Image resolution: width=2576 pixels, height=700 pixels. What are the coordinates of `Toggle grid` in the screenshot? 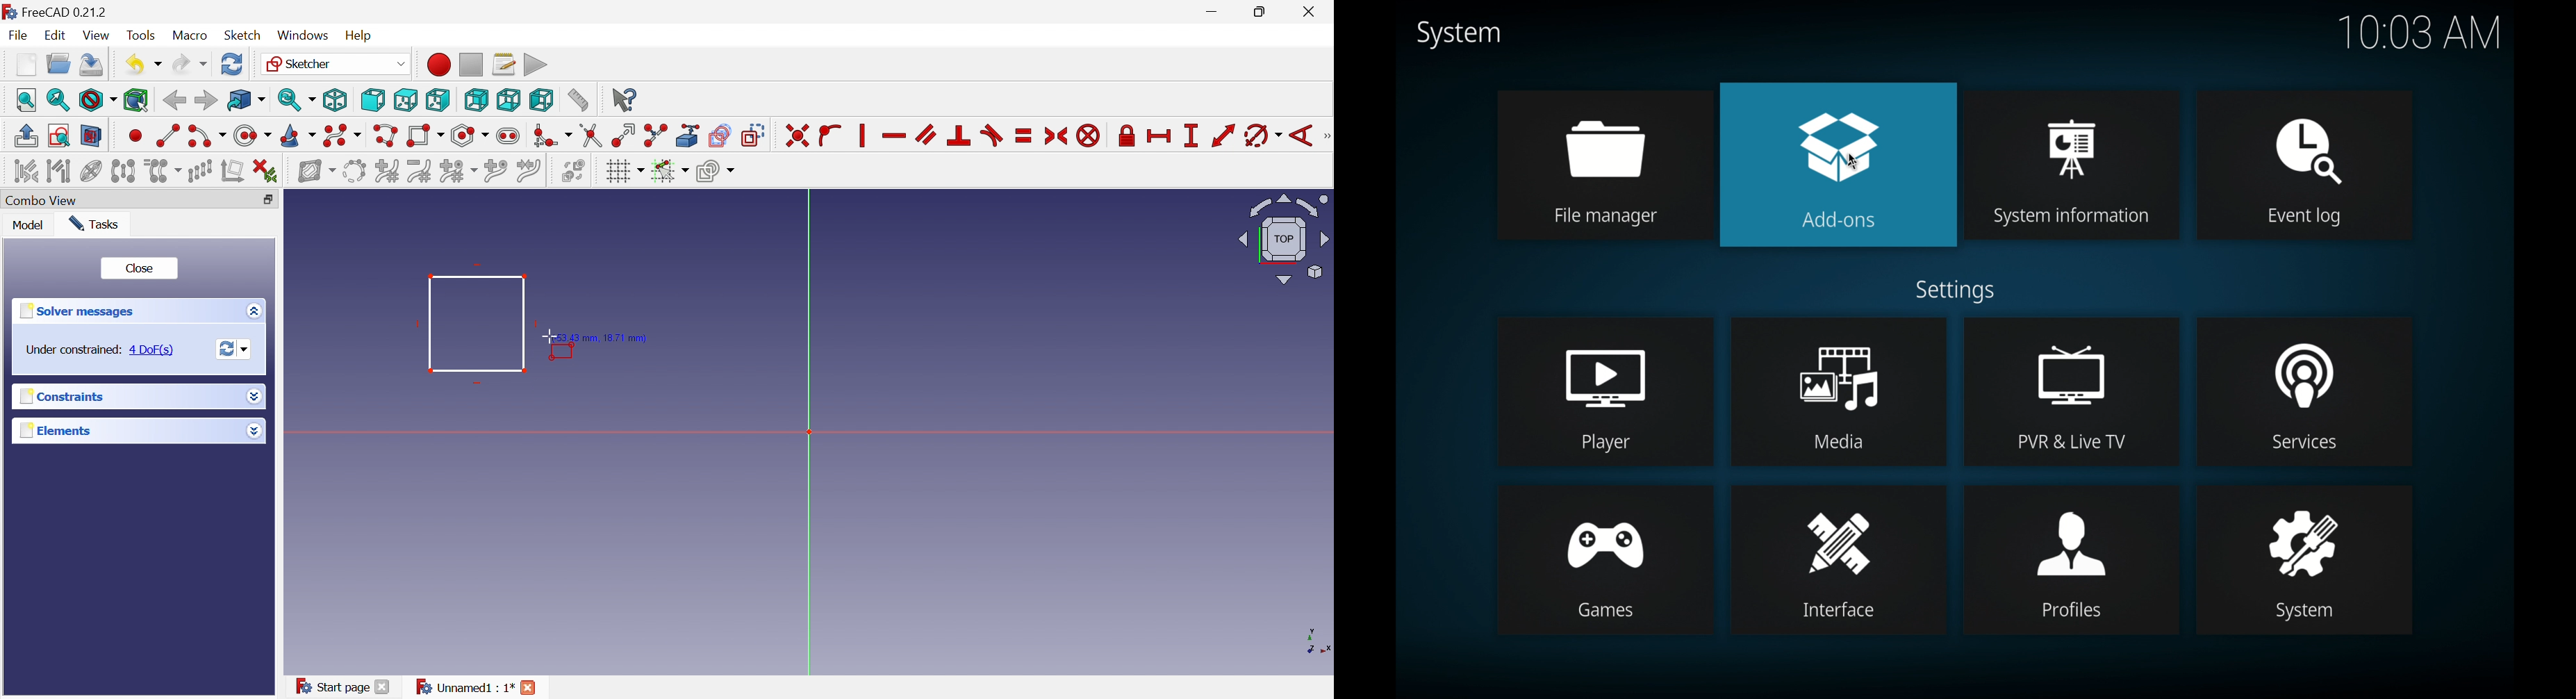 It's located at (625, 172).